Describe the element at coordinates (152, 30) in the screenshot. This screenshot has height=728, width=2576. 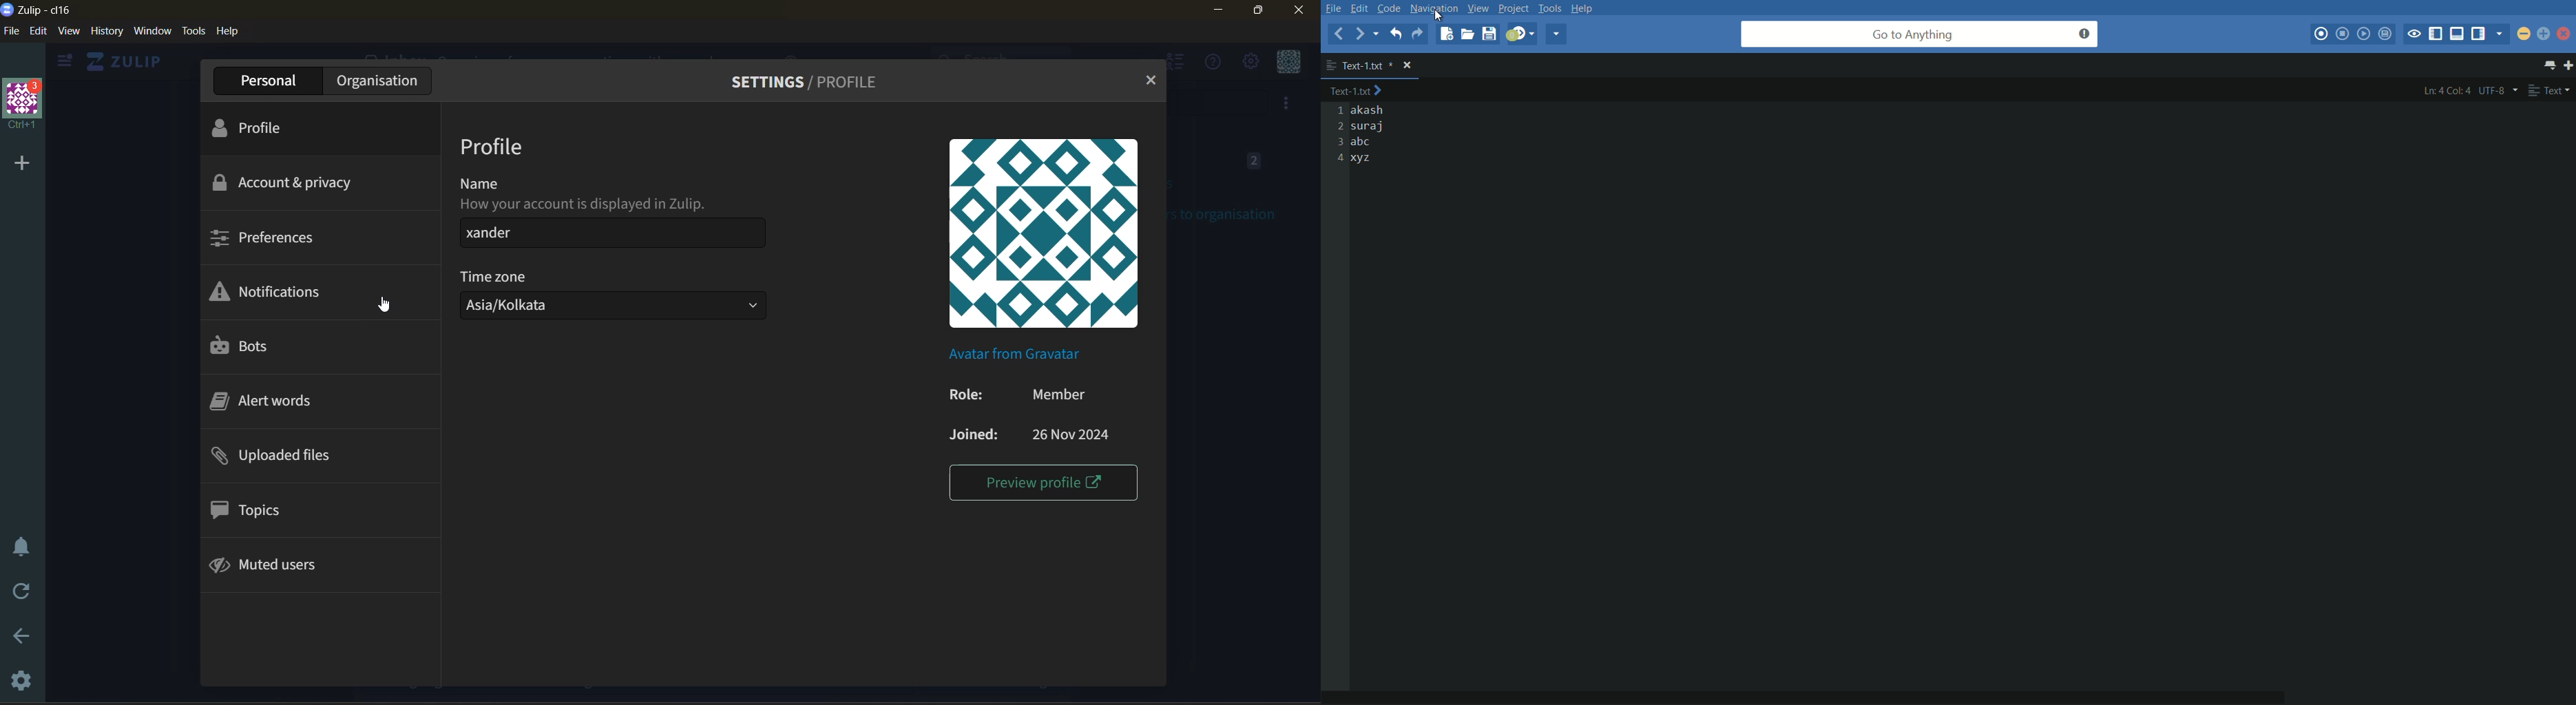
I see `window` at that location.